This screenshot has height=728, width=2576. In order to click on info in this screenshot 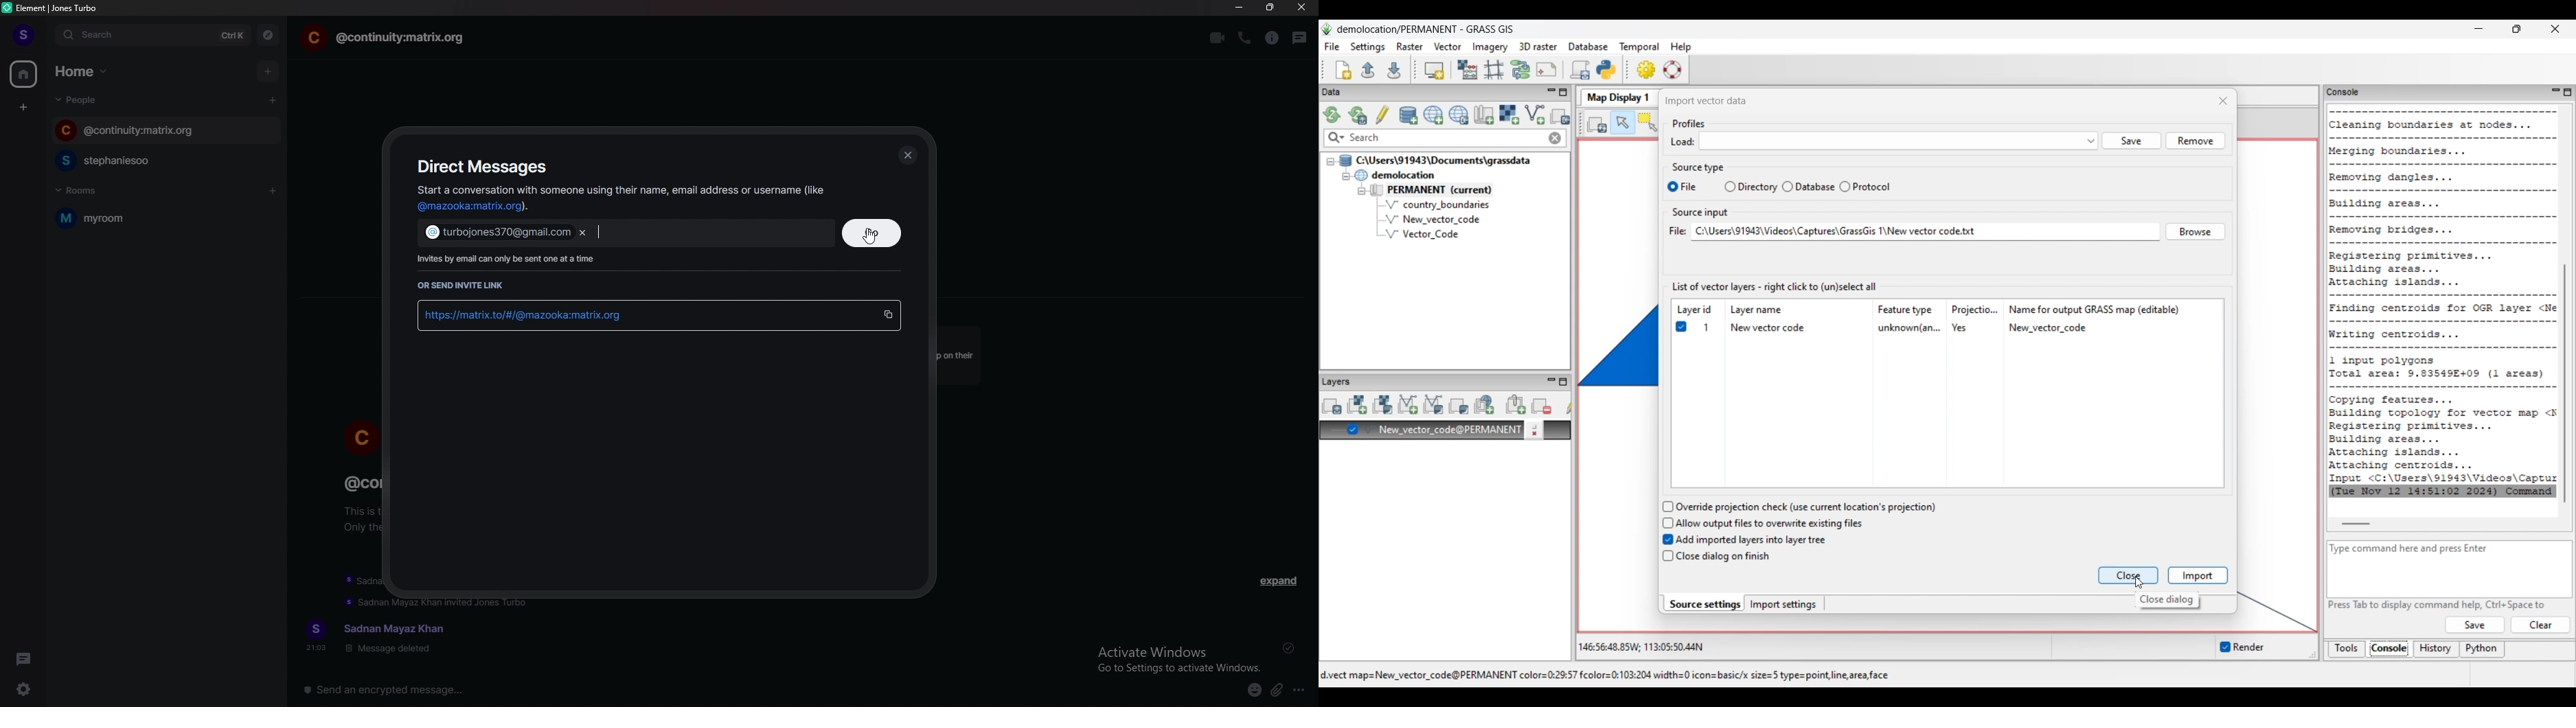, I will do `click(621, 197)`.